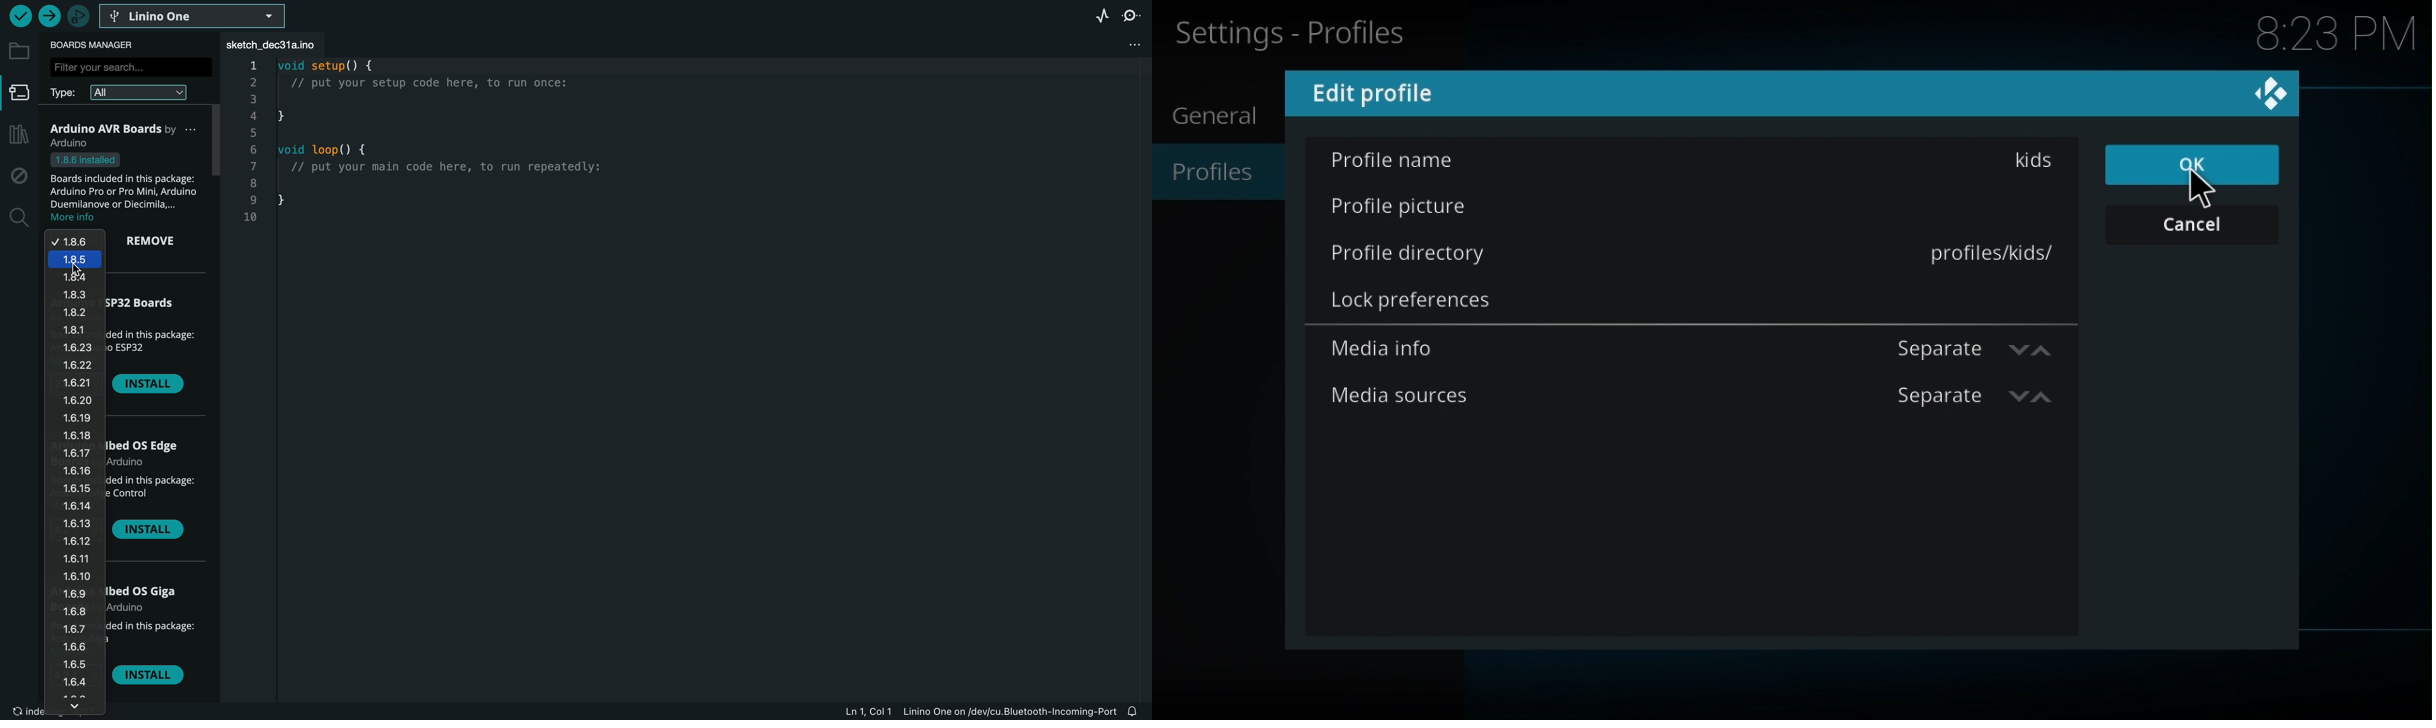 This screenshot has width=2436, height=728. What do you see at coordinates (78, 16) in the screenshot?
I see `debugger` at bounding box center [78, 16].